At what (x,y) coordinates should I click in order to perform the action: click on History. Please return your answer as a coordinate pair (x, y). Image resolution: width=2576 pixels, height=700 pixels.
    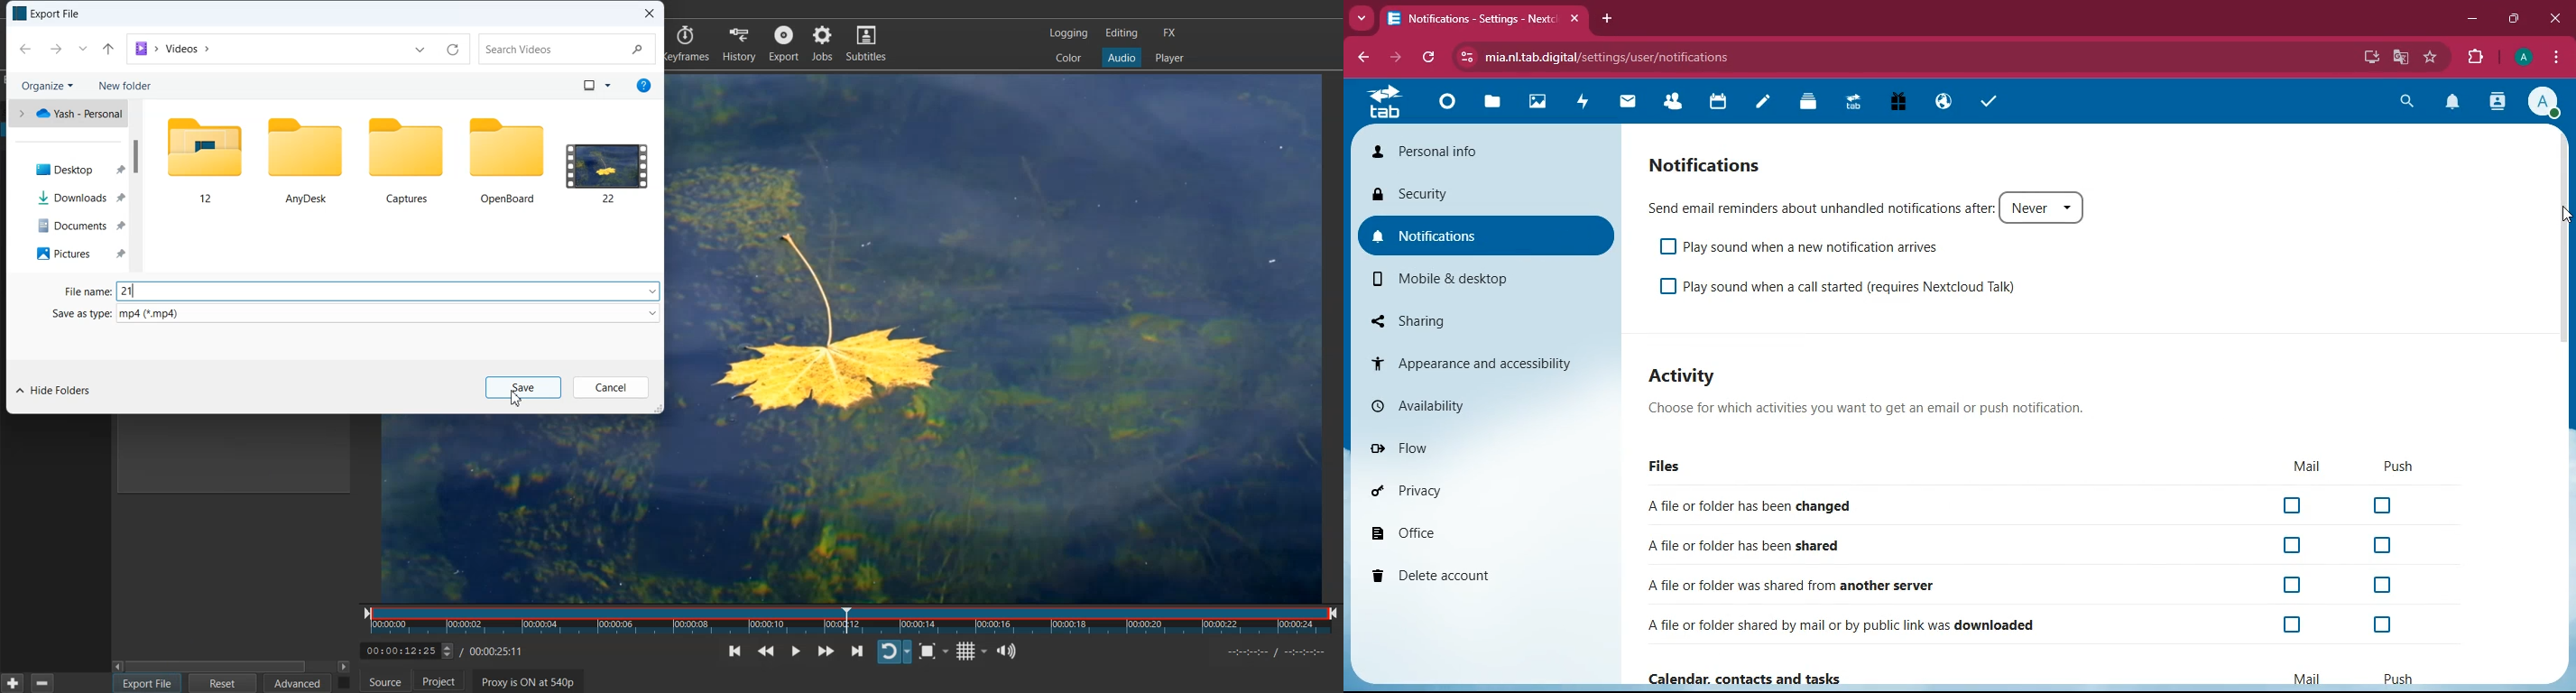
    Looking at the image, I should click on (740, 43).